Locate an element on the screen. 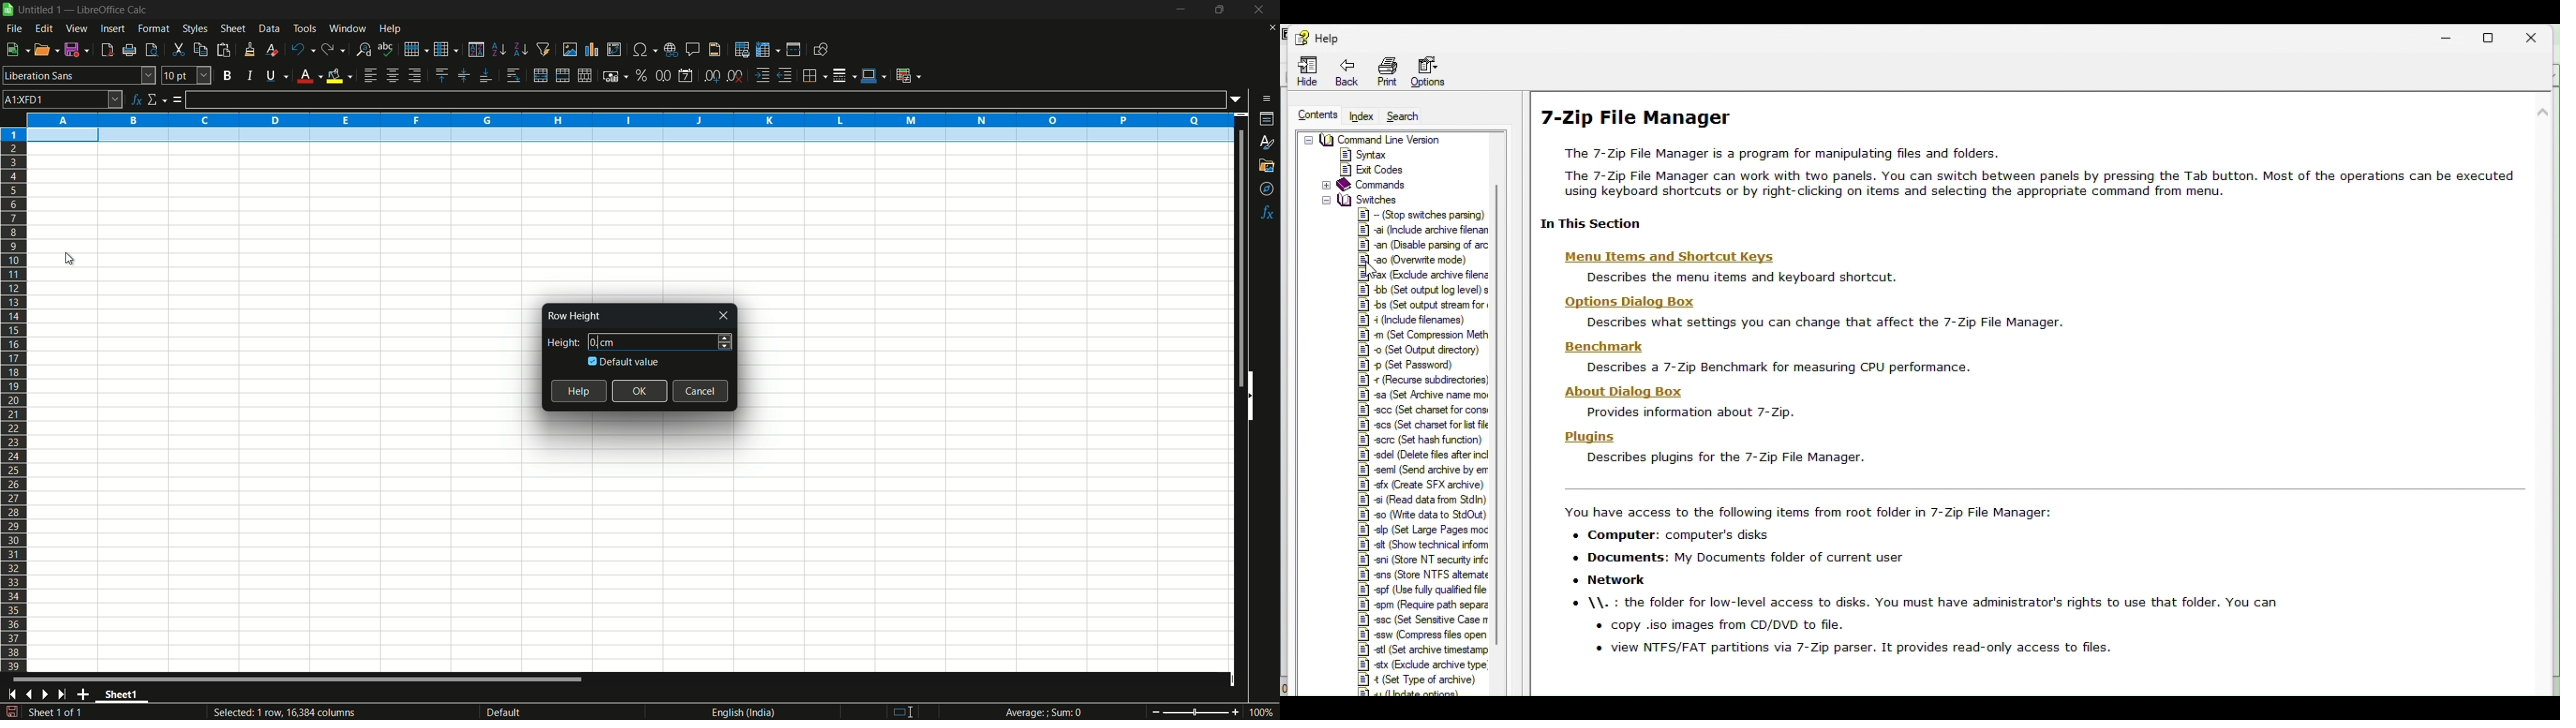 The height and width of the screenshot is (728, 2576). sidebar settings is located at coordinates (1266, 99).